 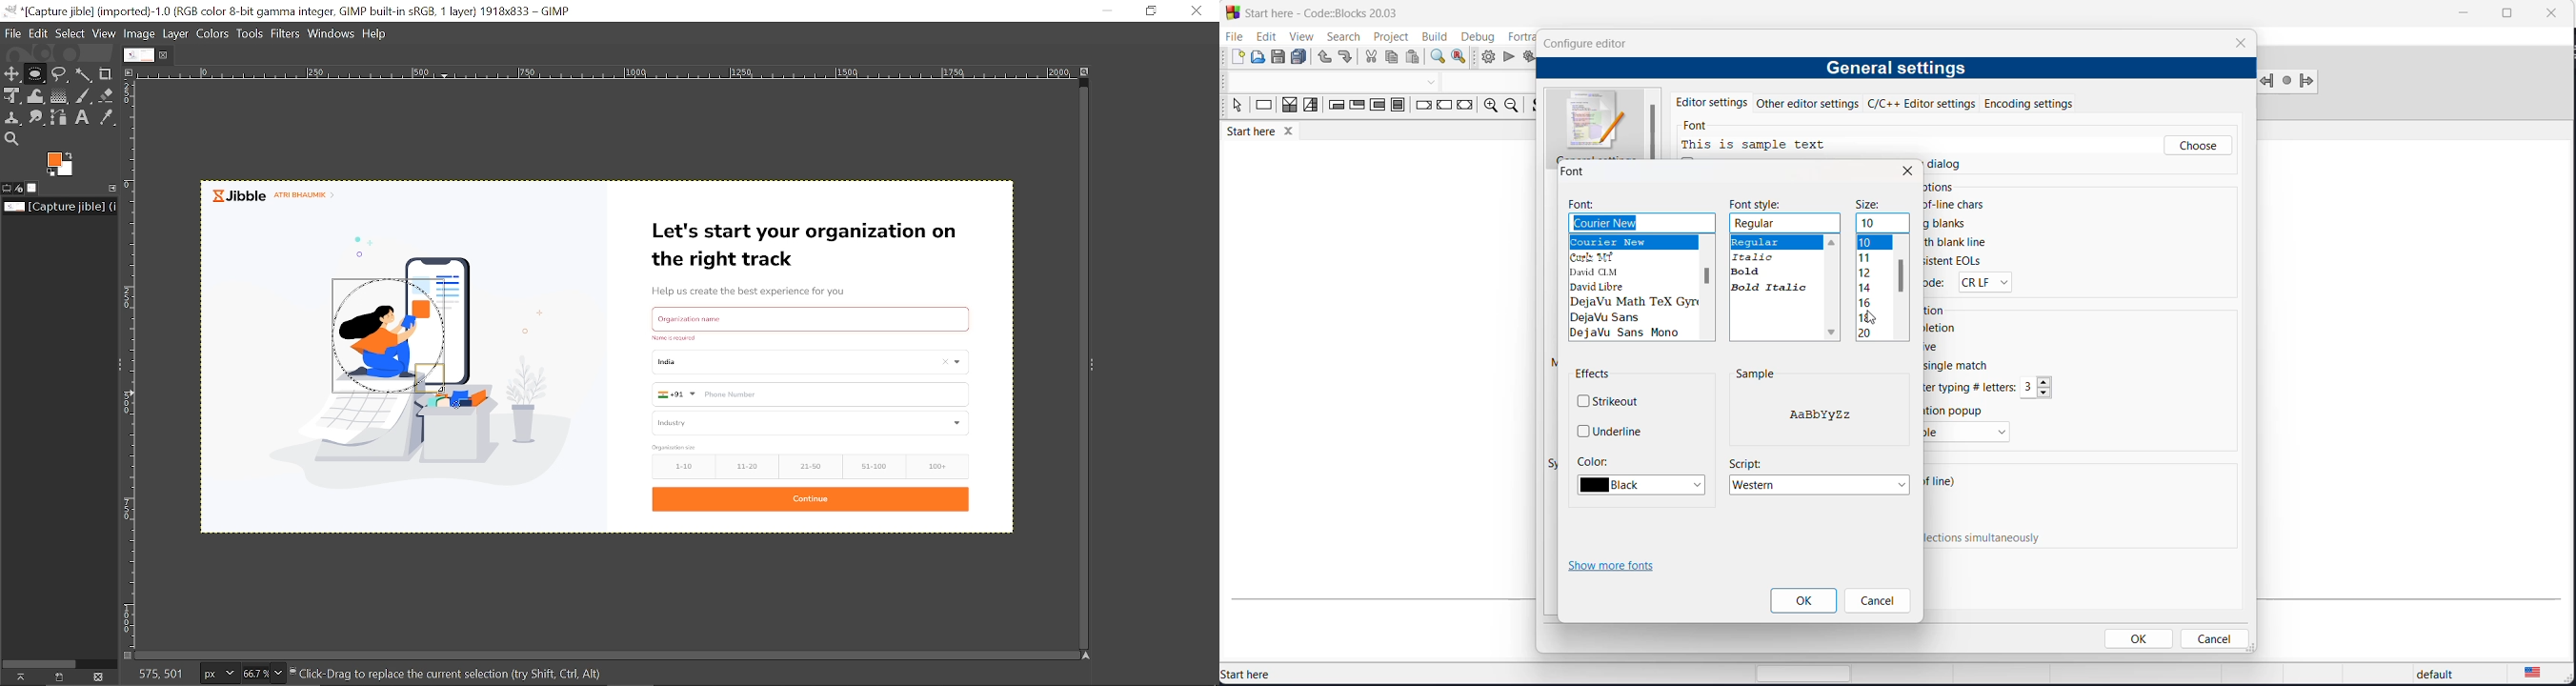 I want to click on undo, so click(x=1323, y=58).